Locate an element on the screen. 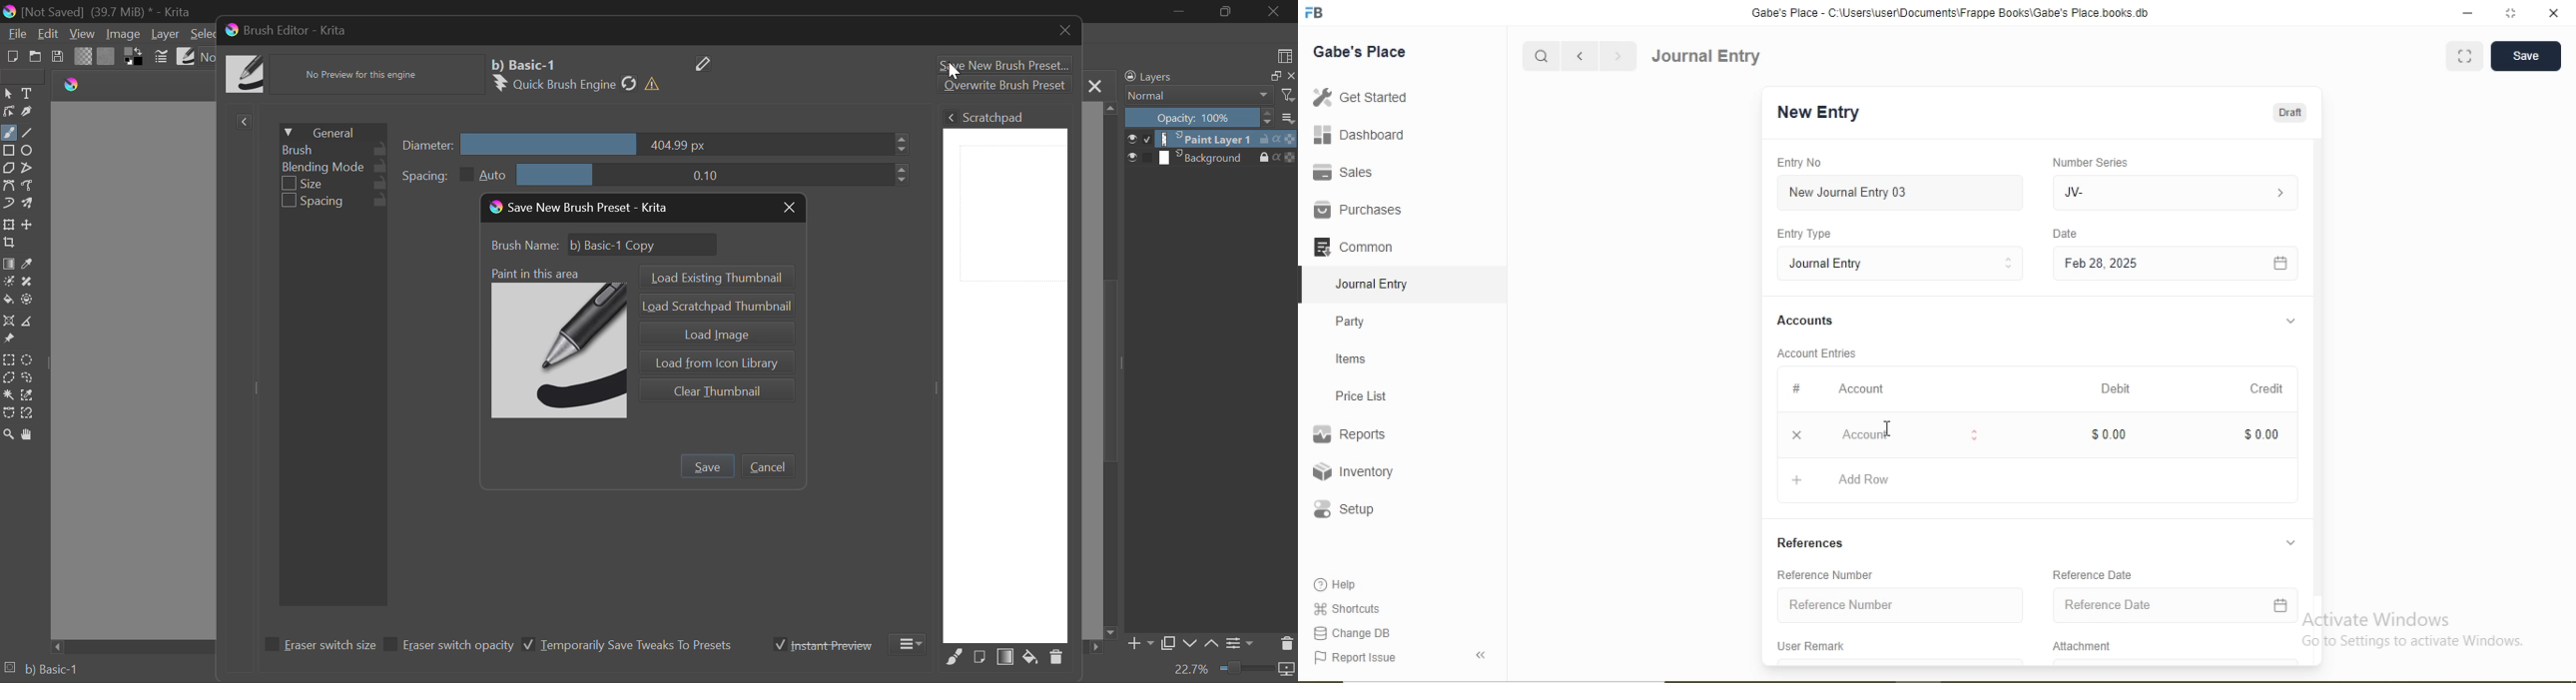 The width and height of the screenshot is (2576, 700). Change DB is located at coordinates (1350, 634).